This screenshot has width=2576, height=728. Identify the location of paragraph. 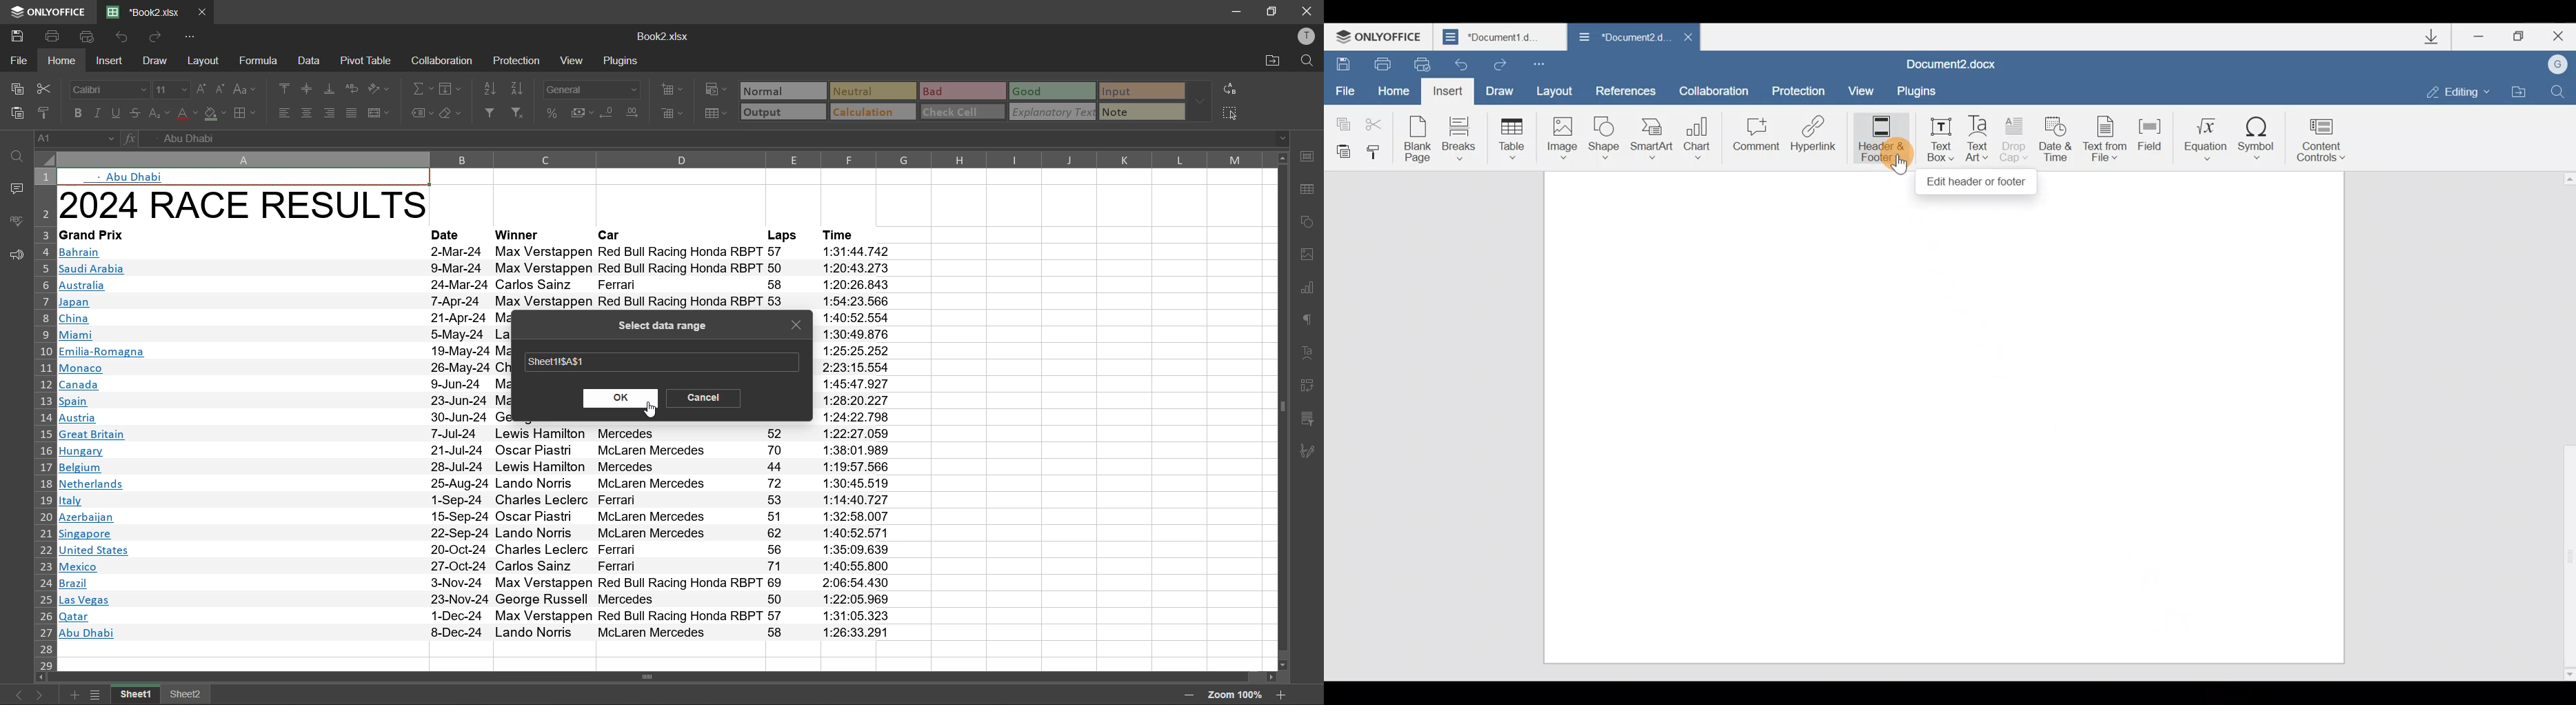
(1308, 321).